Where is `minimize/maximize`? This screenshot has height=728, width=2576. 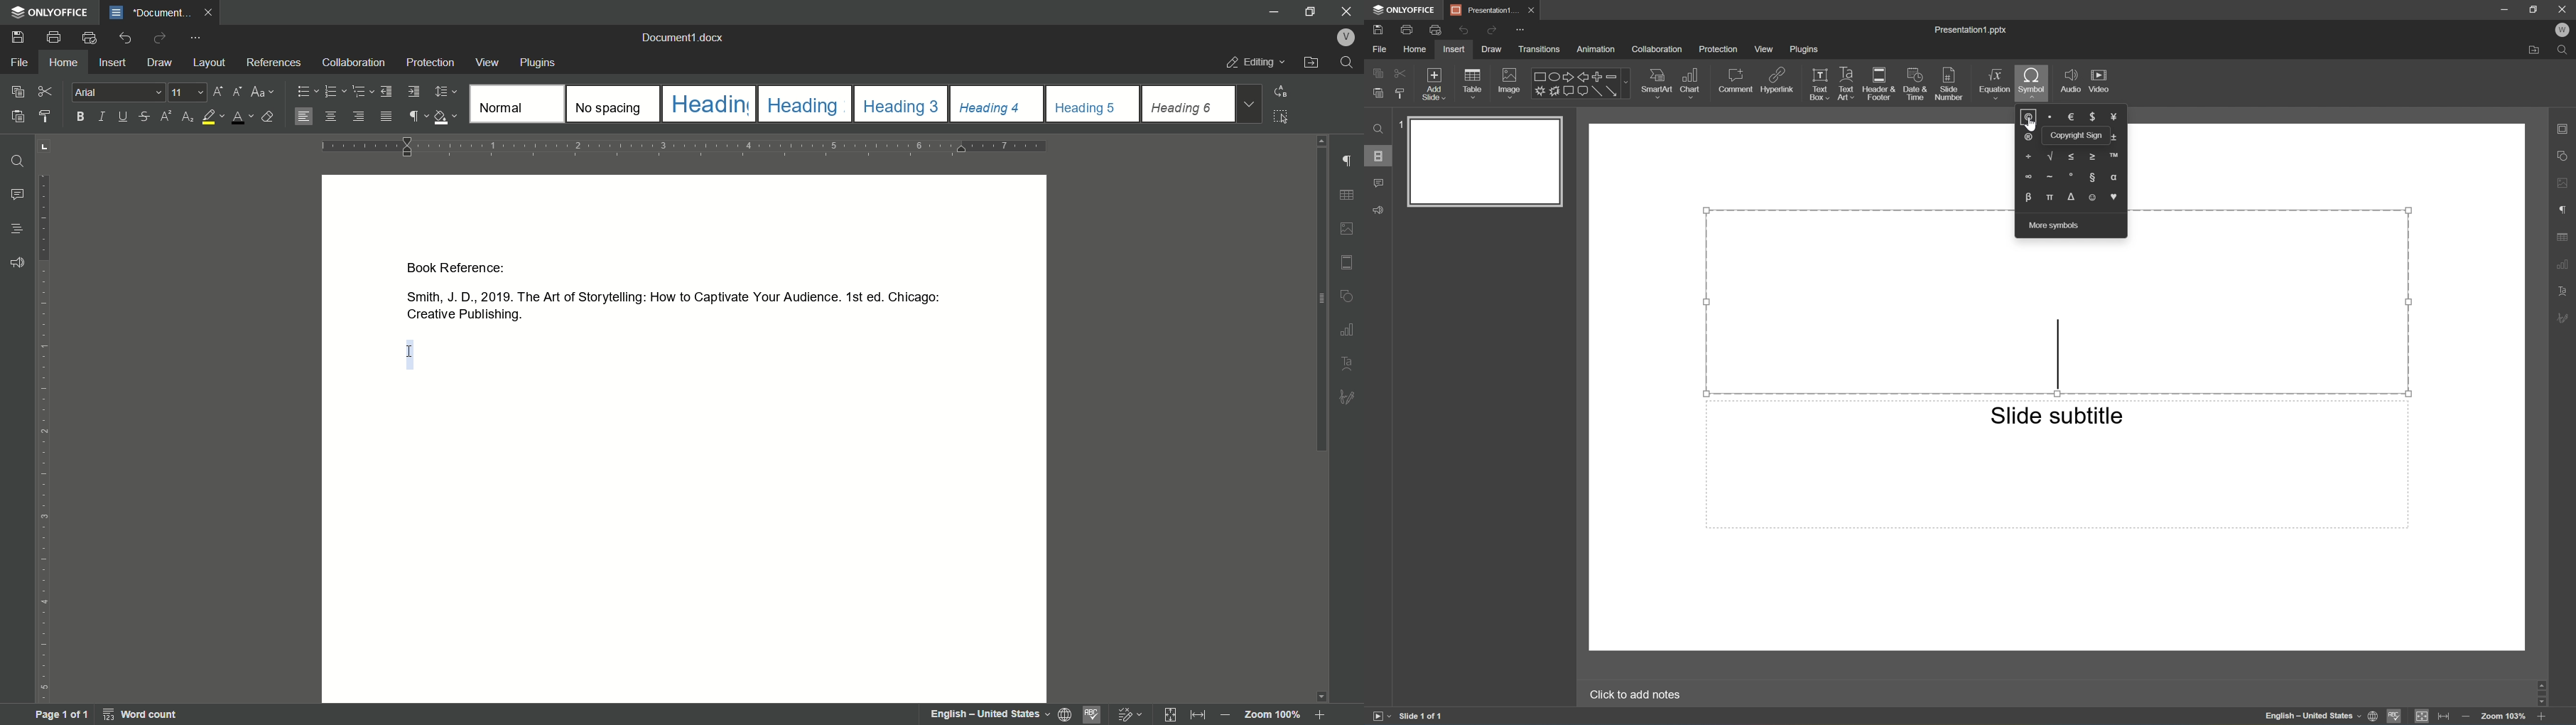
minimize/maximize is located at coordinates (1308, 14).